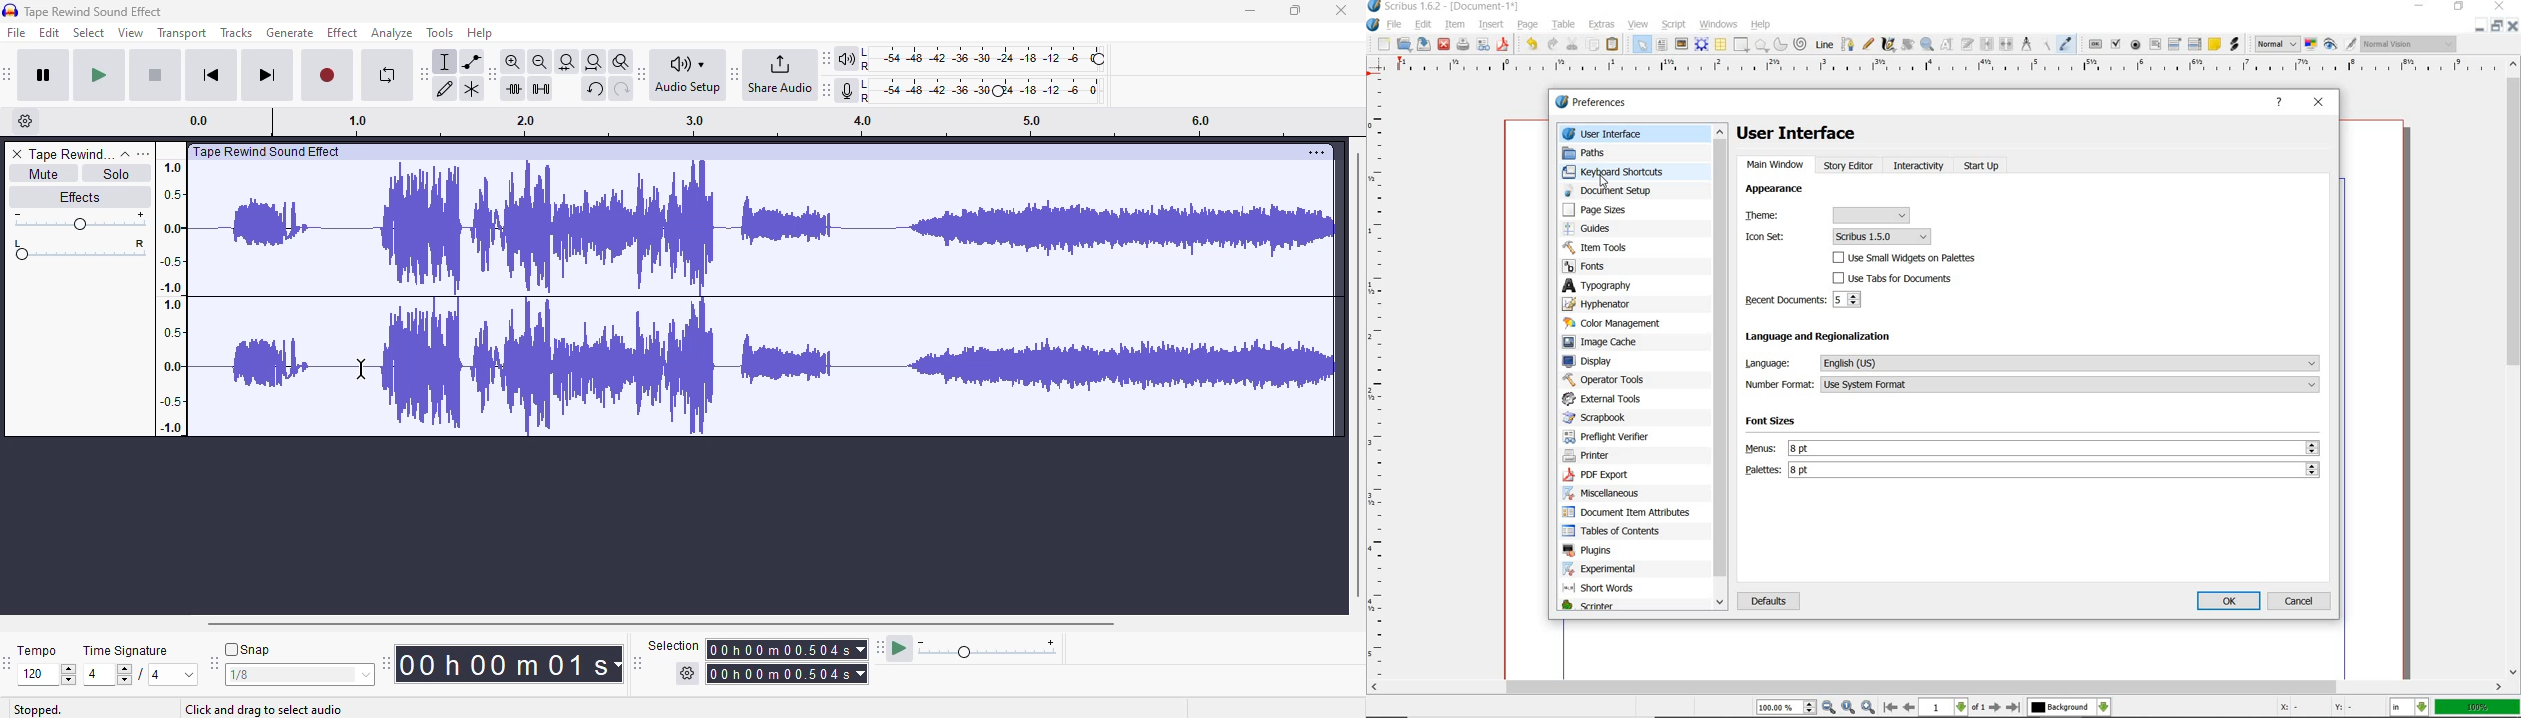 The width and height of the screenshot is (2548, 728). I want to click on file, so click(1398, 25).